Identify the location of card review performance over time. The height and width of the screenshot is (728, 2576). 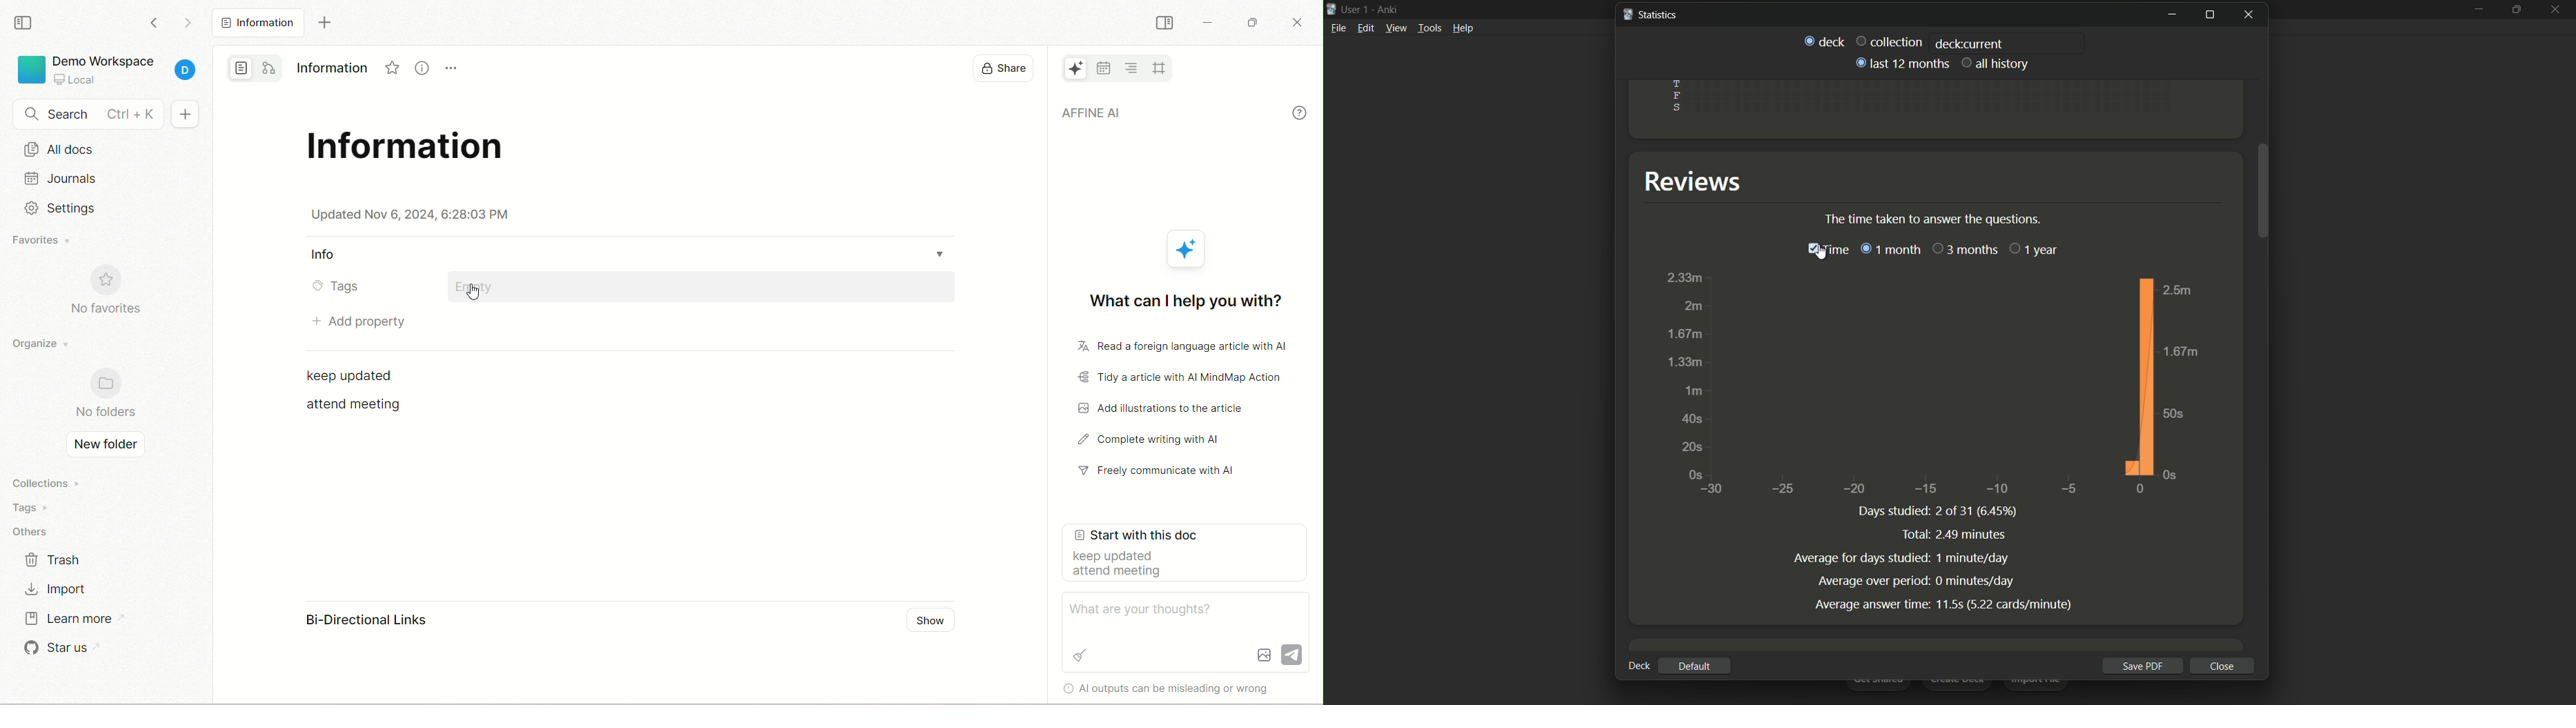
(1932, 384).